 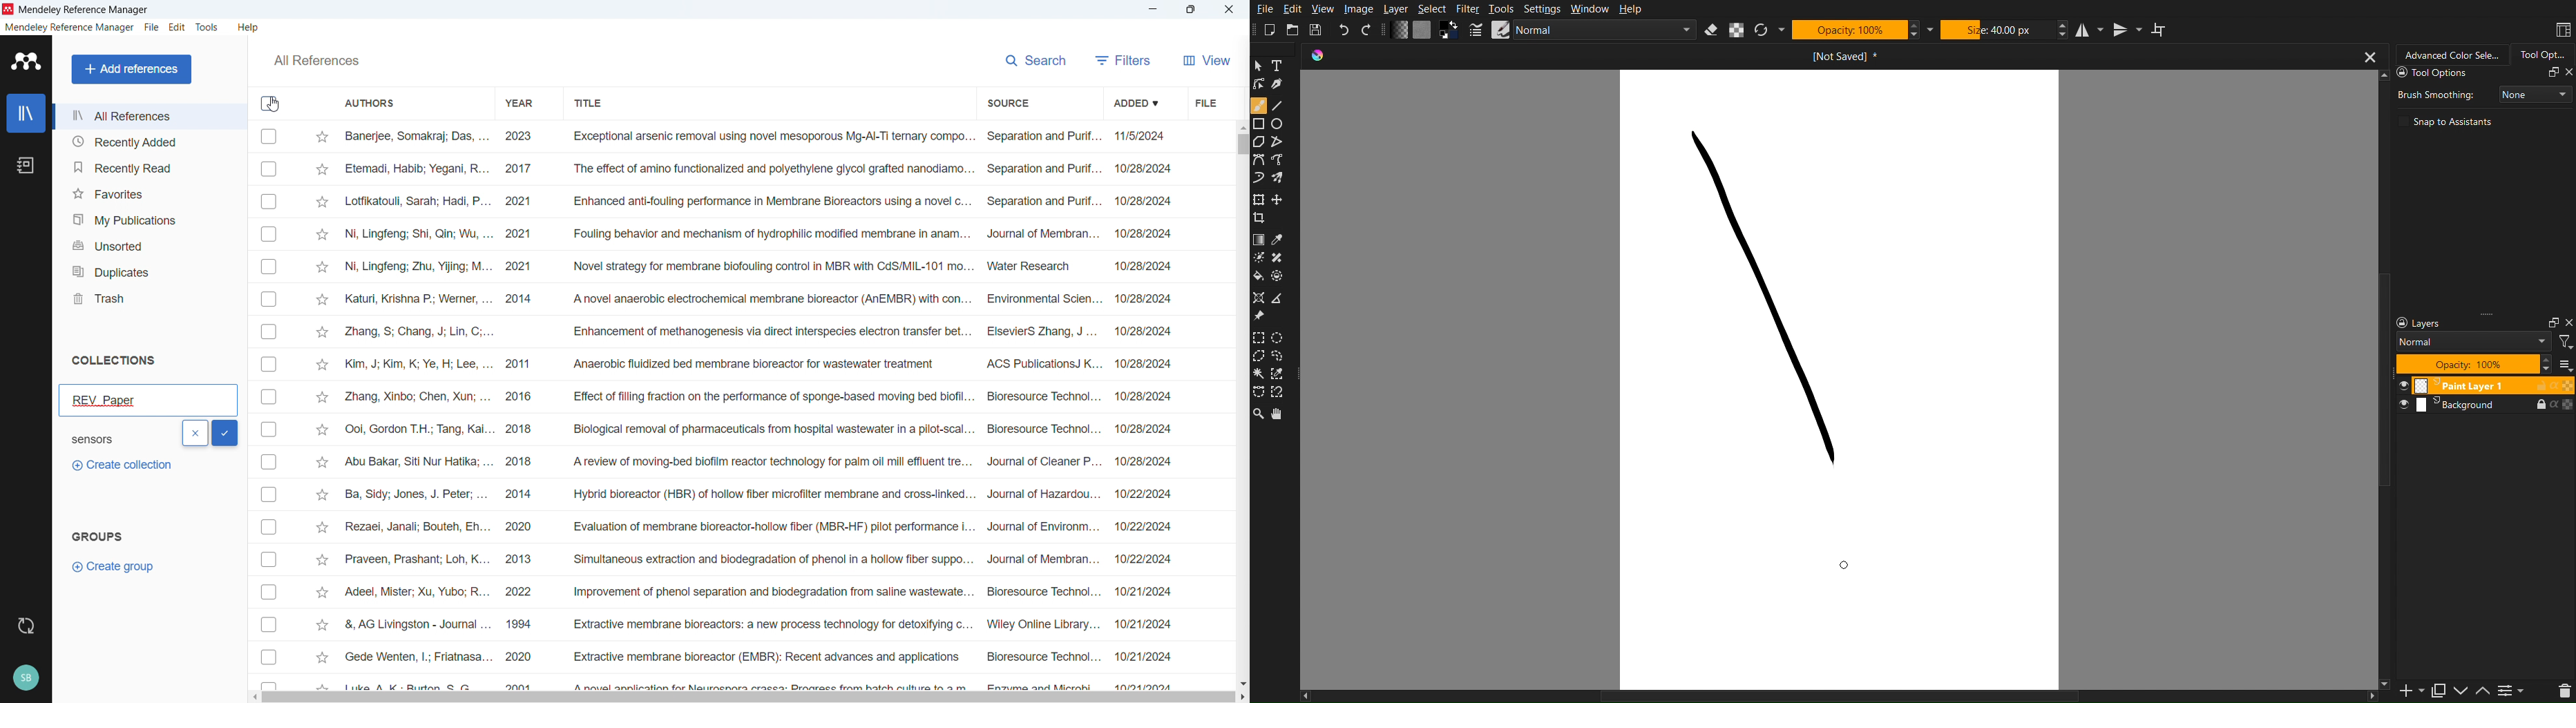 What do you see at coordinates (2440, 691) in the screenshot?
I see `Copy` at bounding box center [2440, 691].